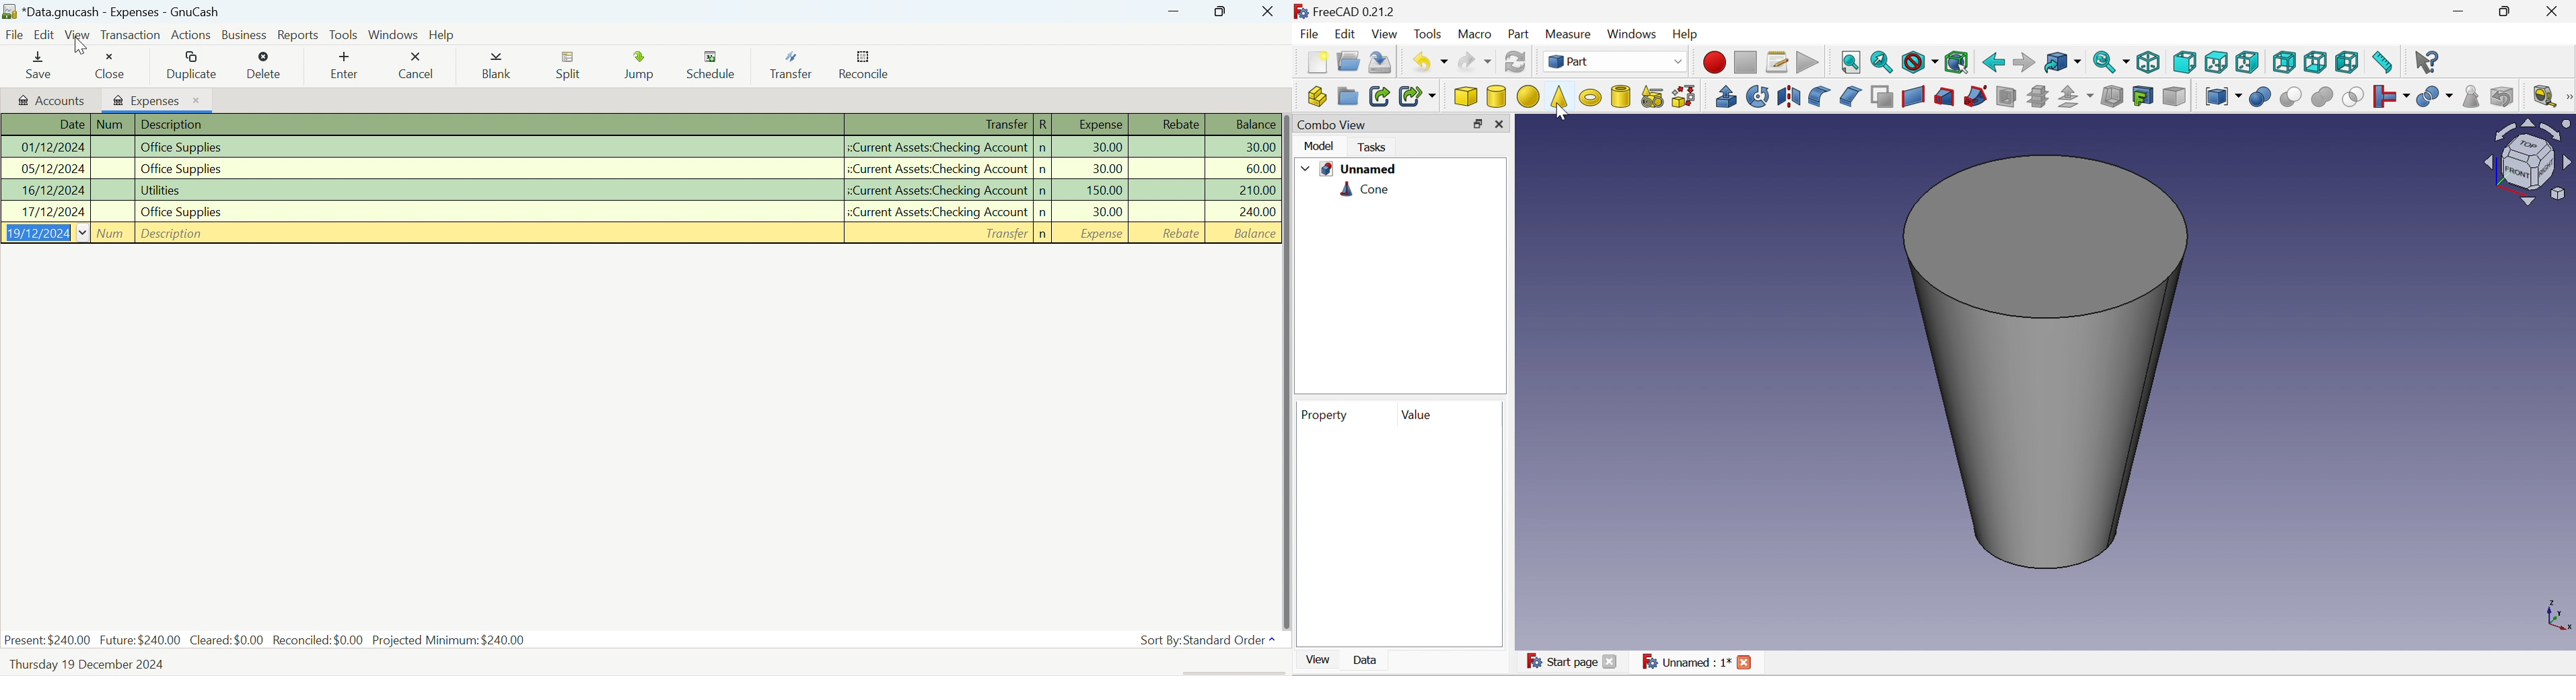  What do you see at coordinates (2006, 98) in the screenshot?
I see `Section` at bounding box center [2006, 98].